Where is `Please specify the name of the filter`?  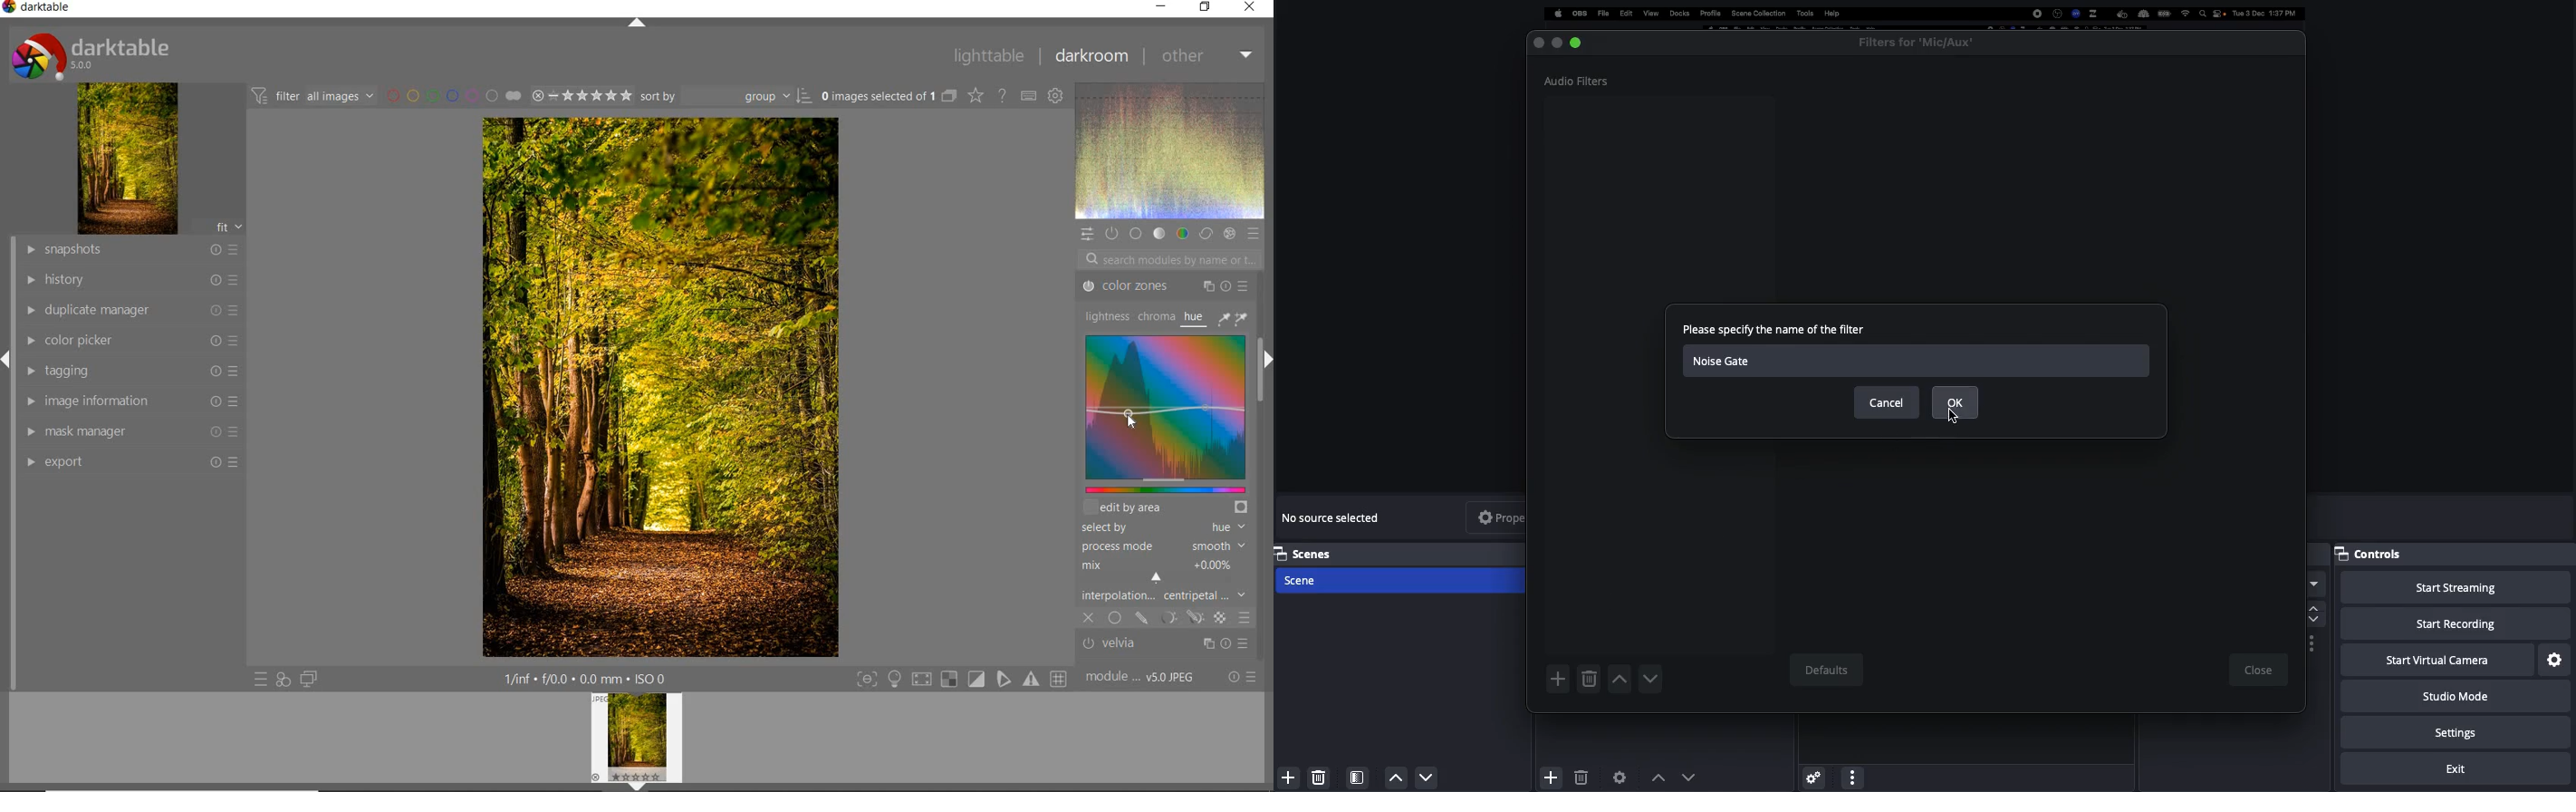
Please specify the name of the filter is located at coordinates (1775, 333).